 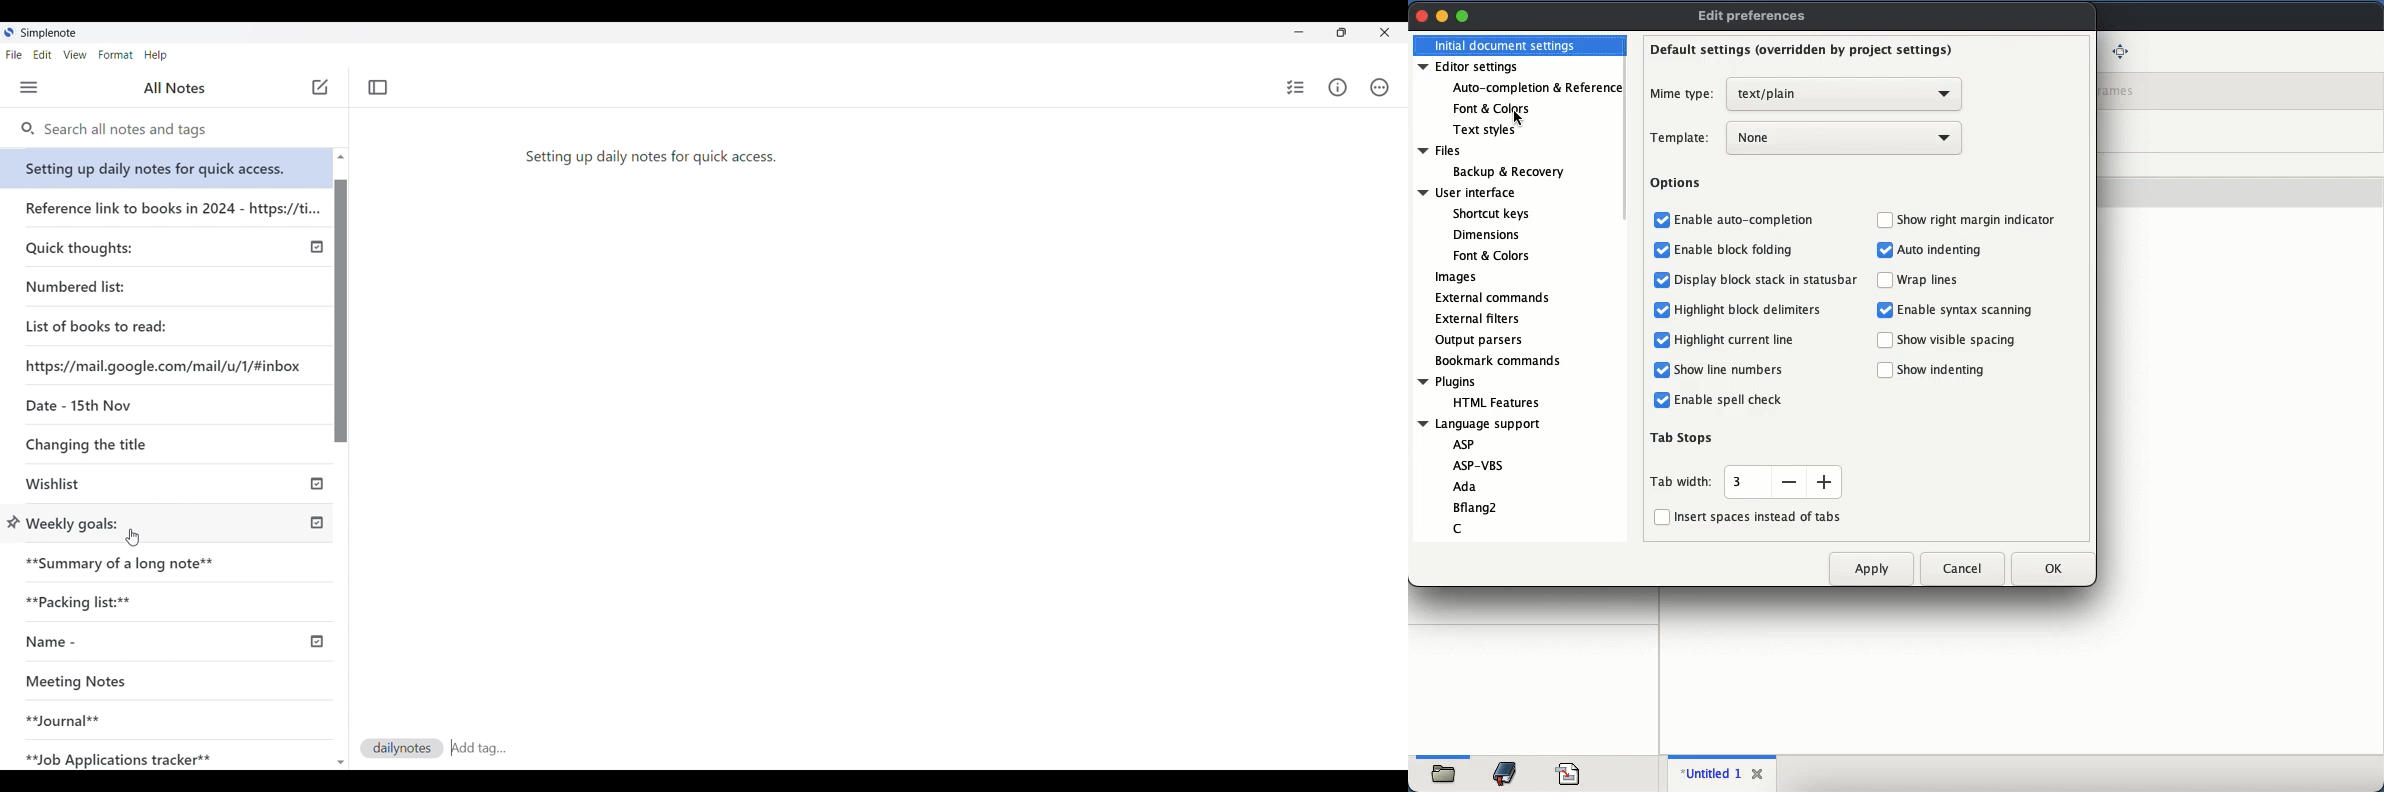 What do you see at coordinates (1466, 444) in the screenshot?
I see `ASP` at bounding box center [1466, 444].